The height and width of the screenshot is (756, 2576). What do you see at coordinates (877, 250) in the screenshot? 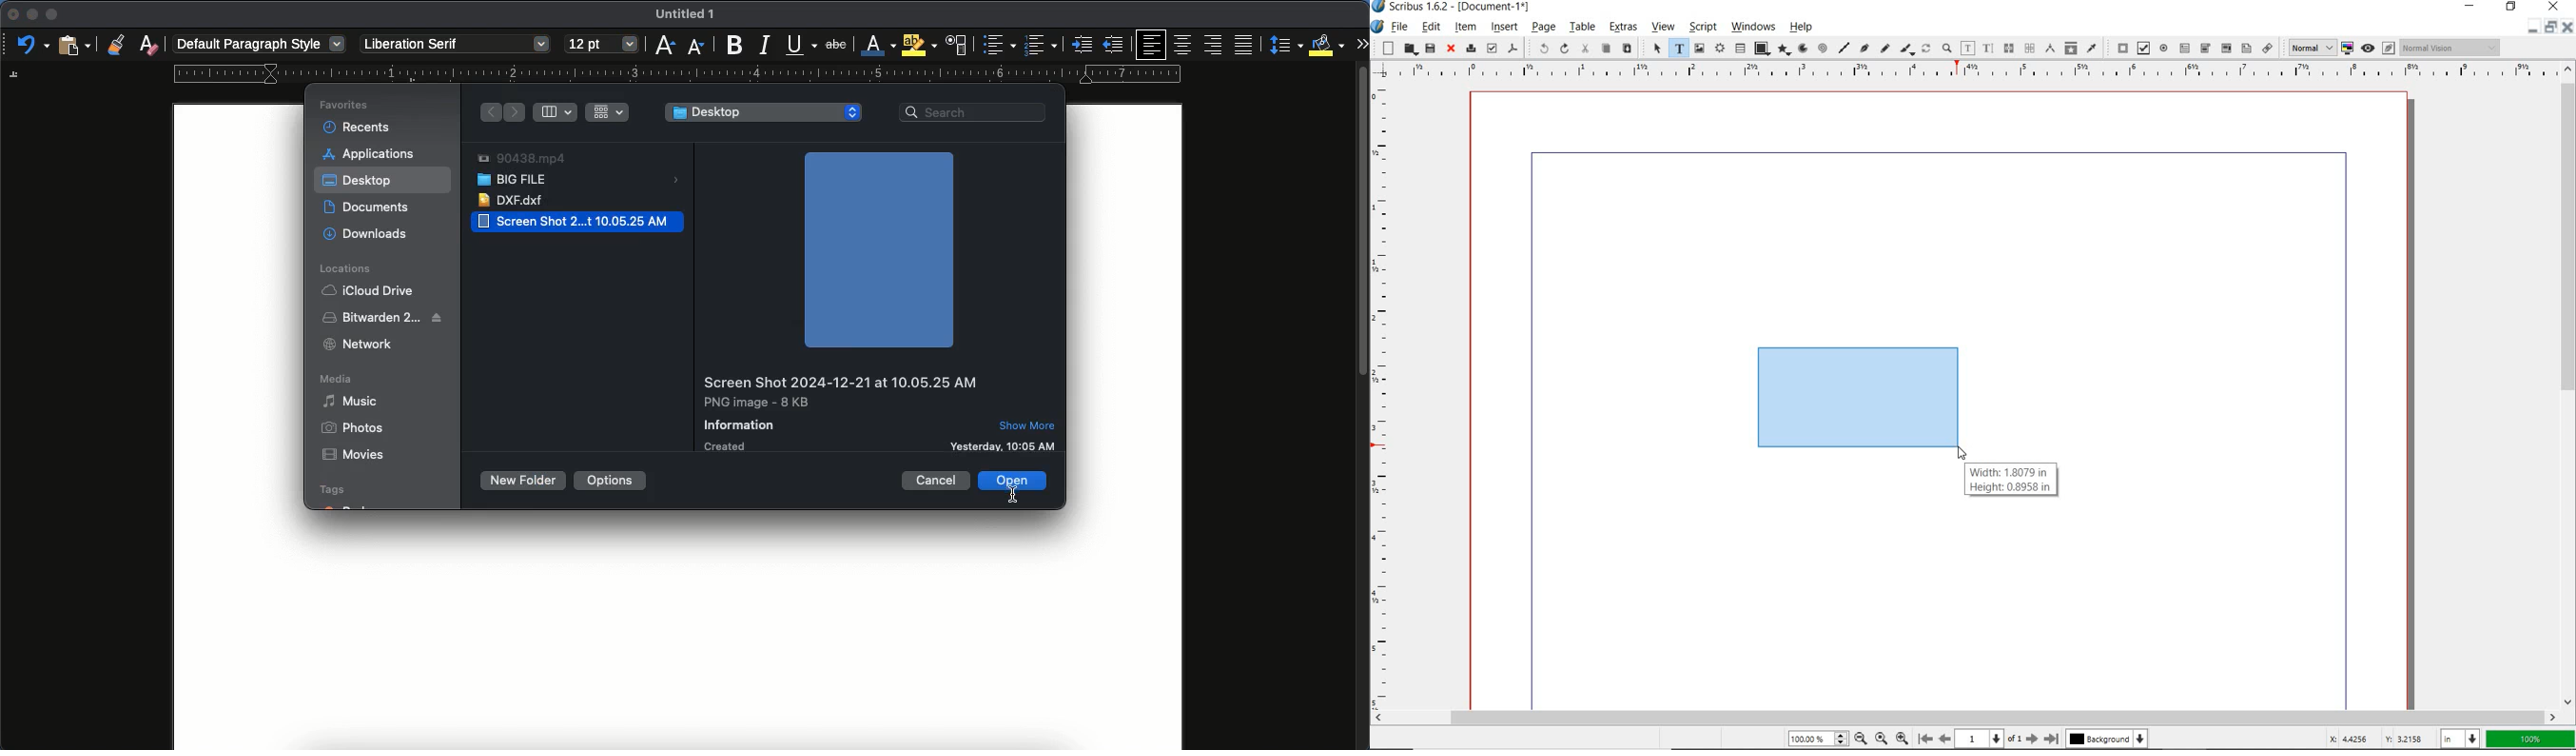
I see `image` at bounding box center [877, 250].